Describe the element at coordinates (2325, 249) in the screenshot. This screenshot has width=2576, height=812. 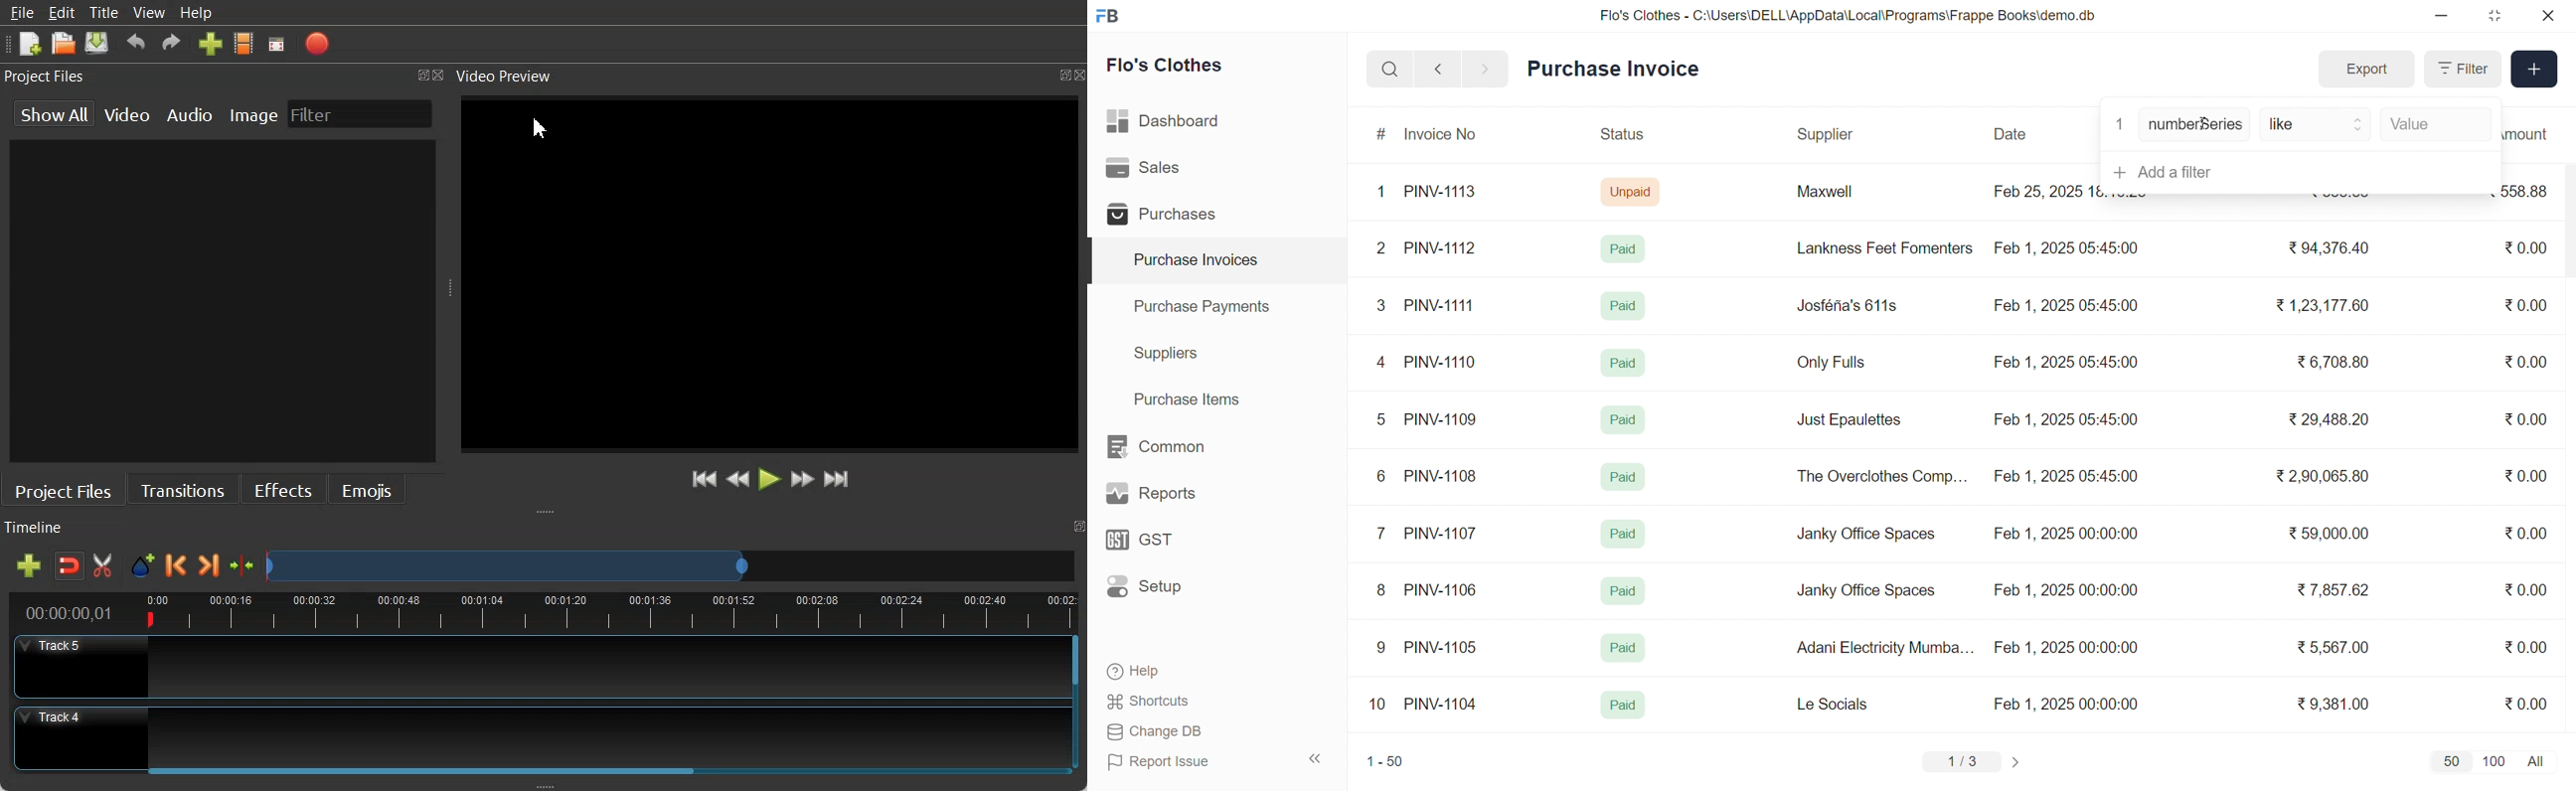
I see `₹94,376.40` at that location.